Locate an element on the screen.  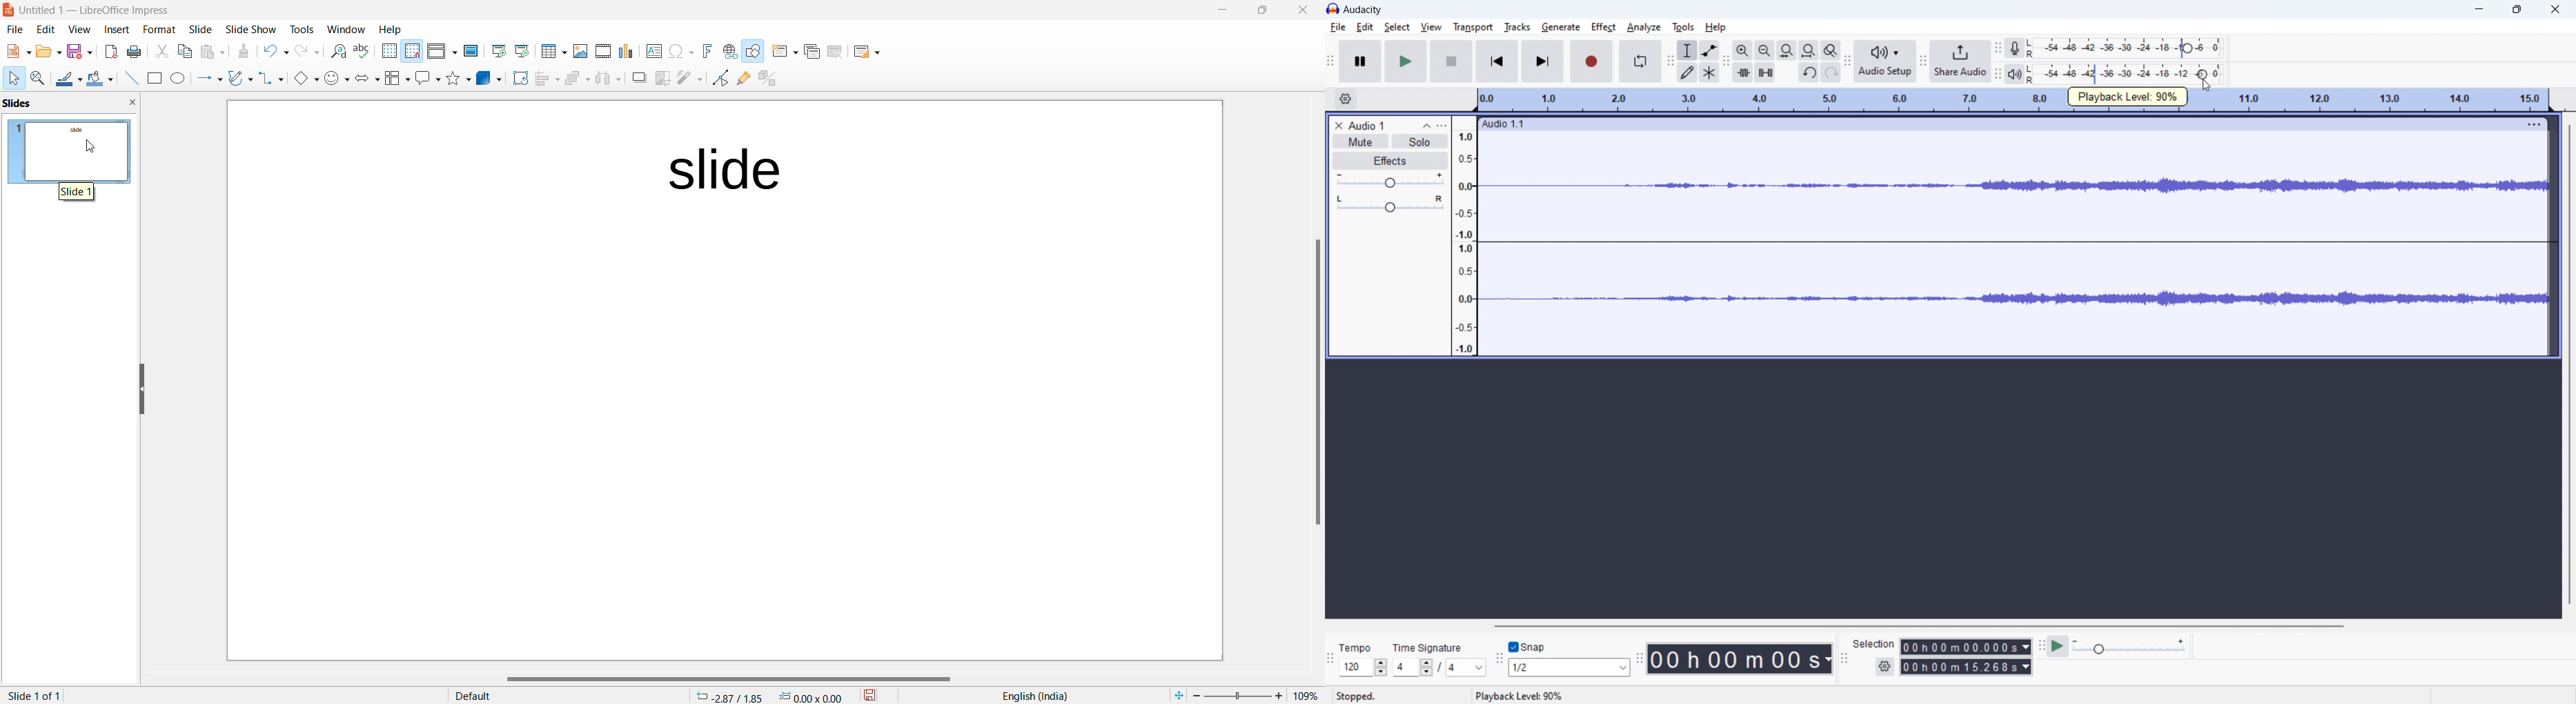
Insert font work text is located at coordinates (707, 51).